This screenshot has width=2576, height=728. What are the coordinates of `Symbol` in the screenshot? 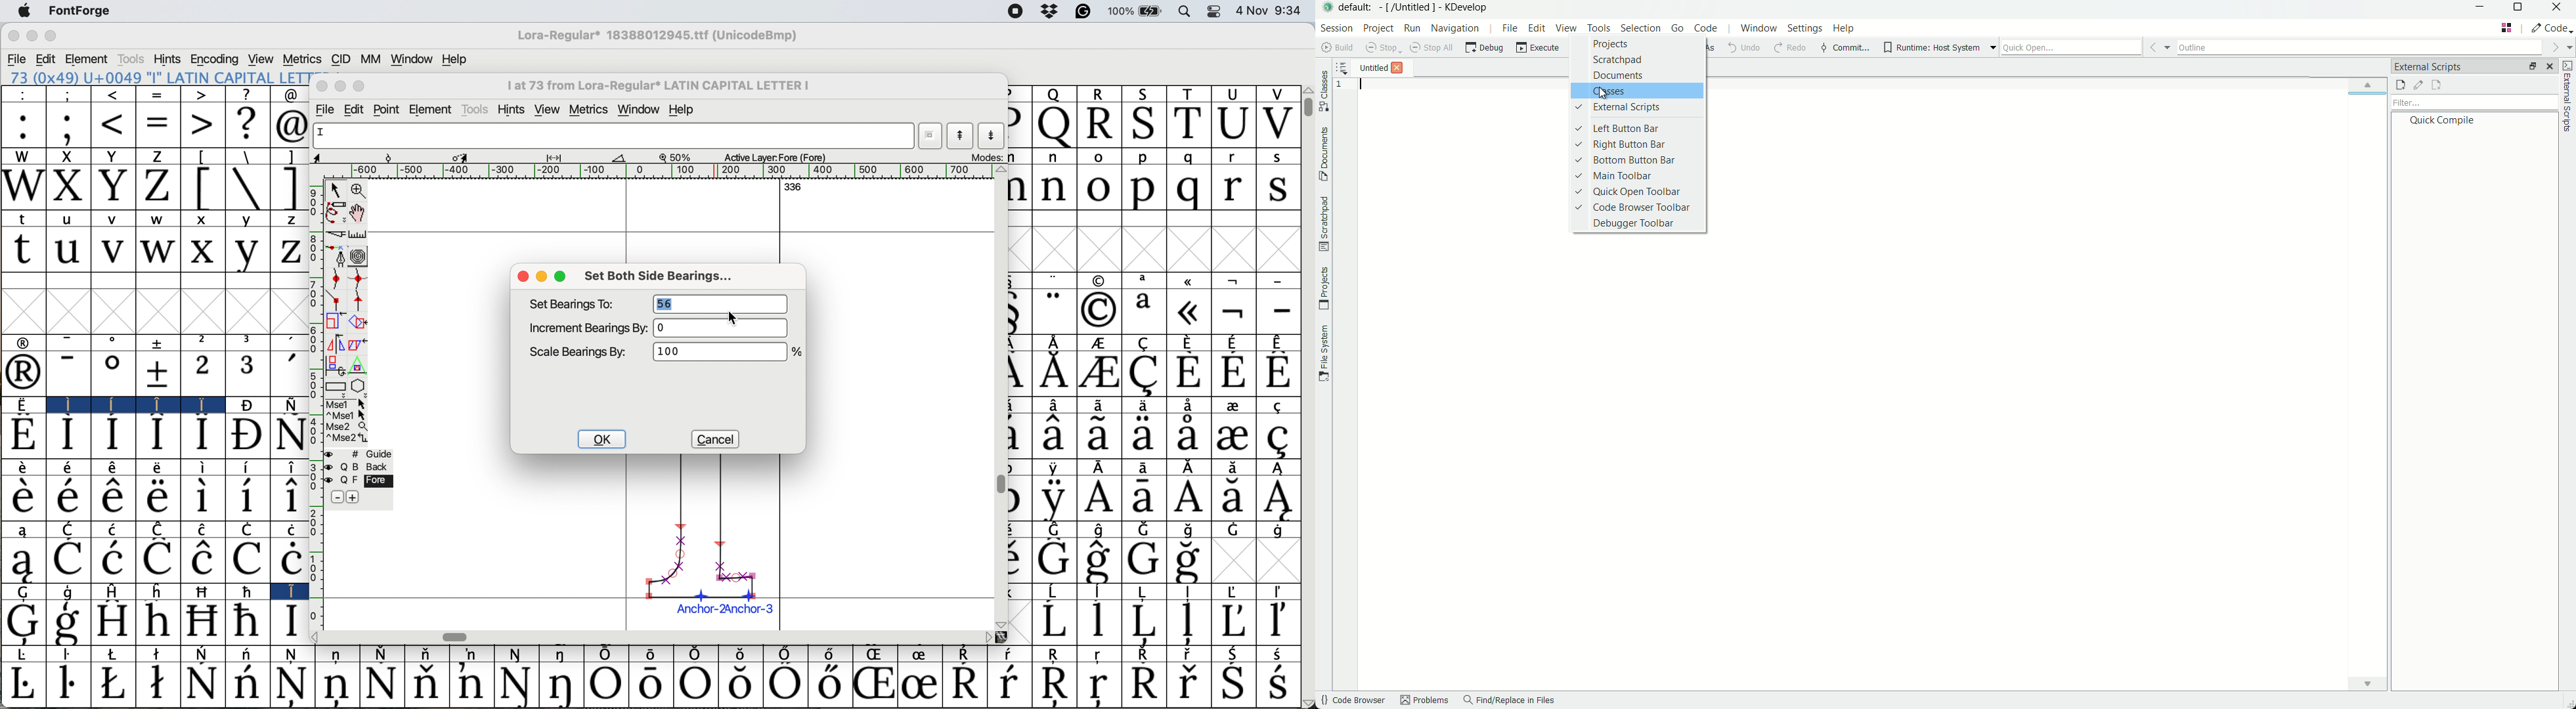 It's located at (921, 684).